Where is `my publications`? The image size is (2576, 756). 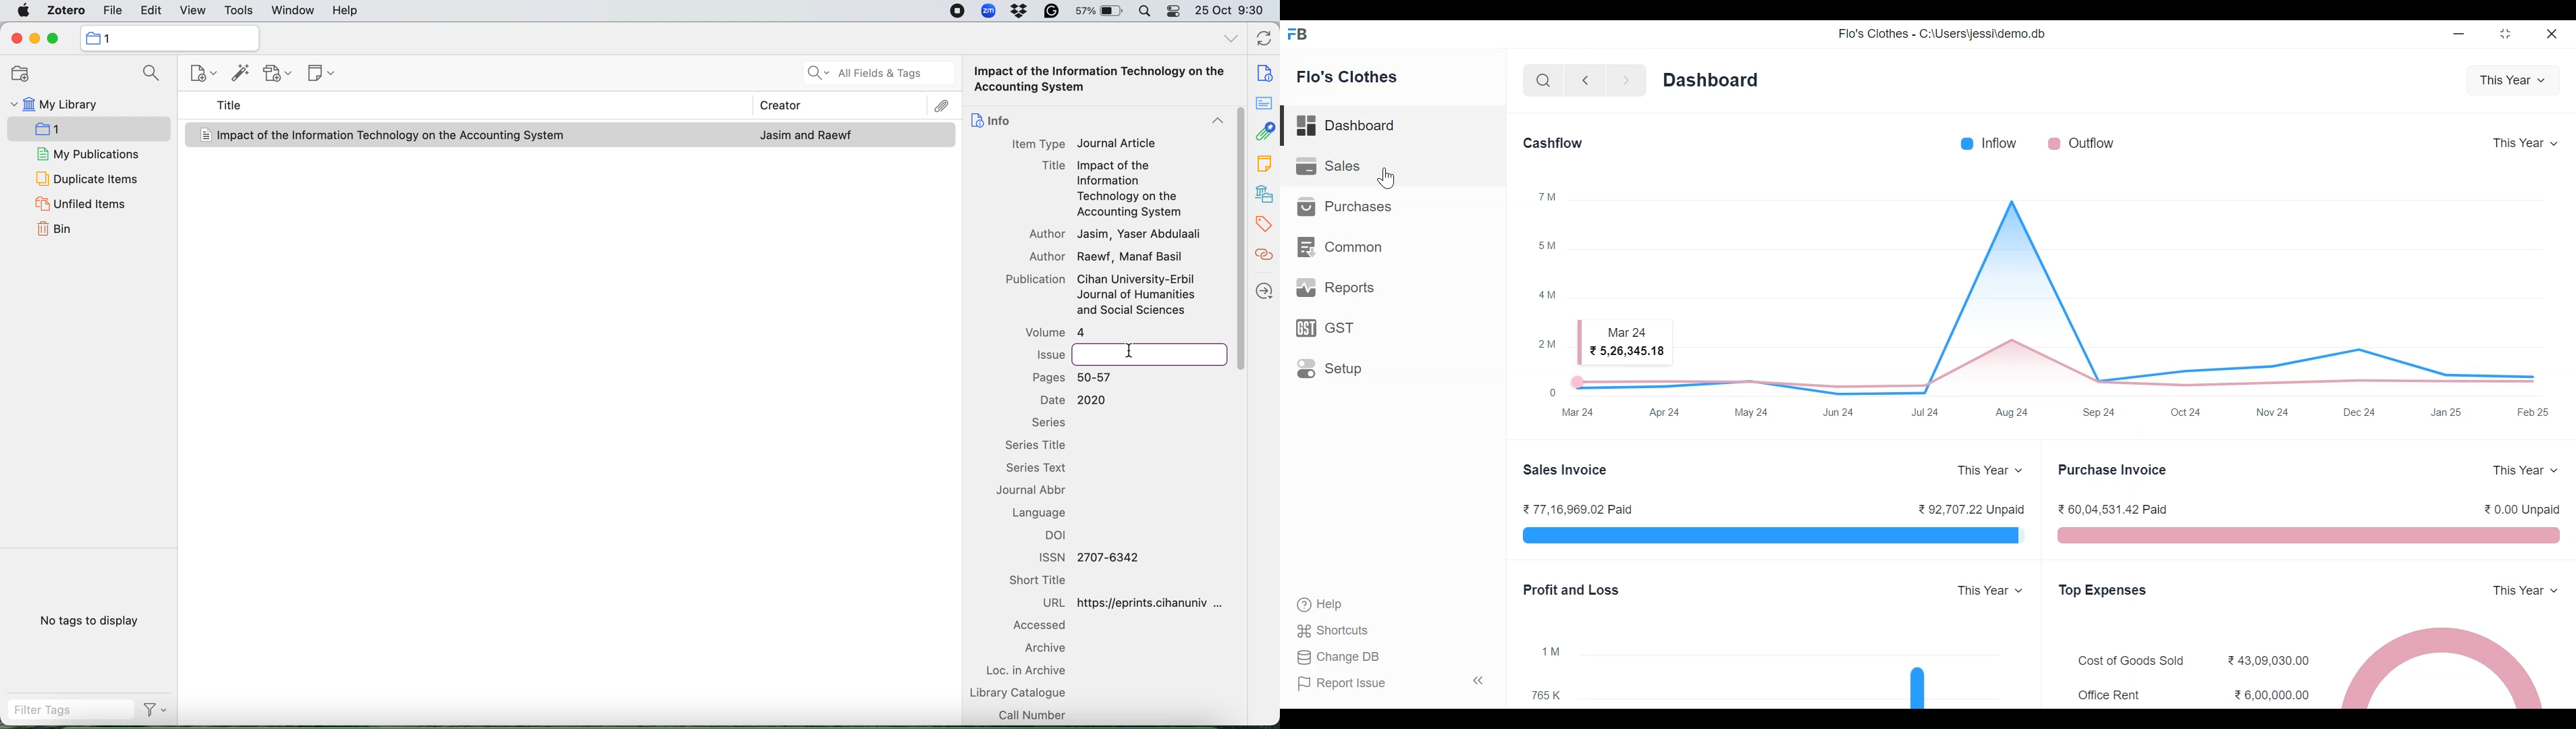
my publications is located at coordinates (85, 153).